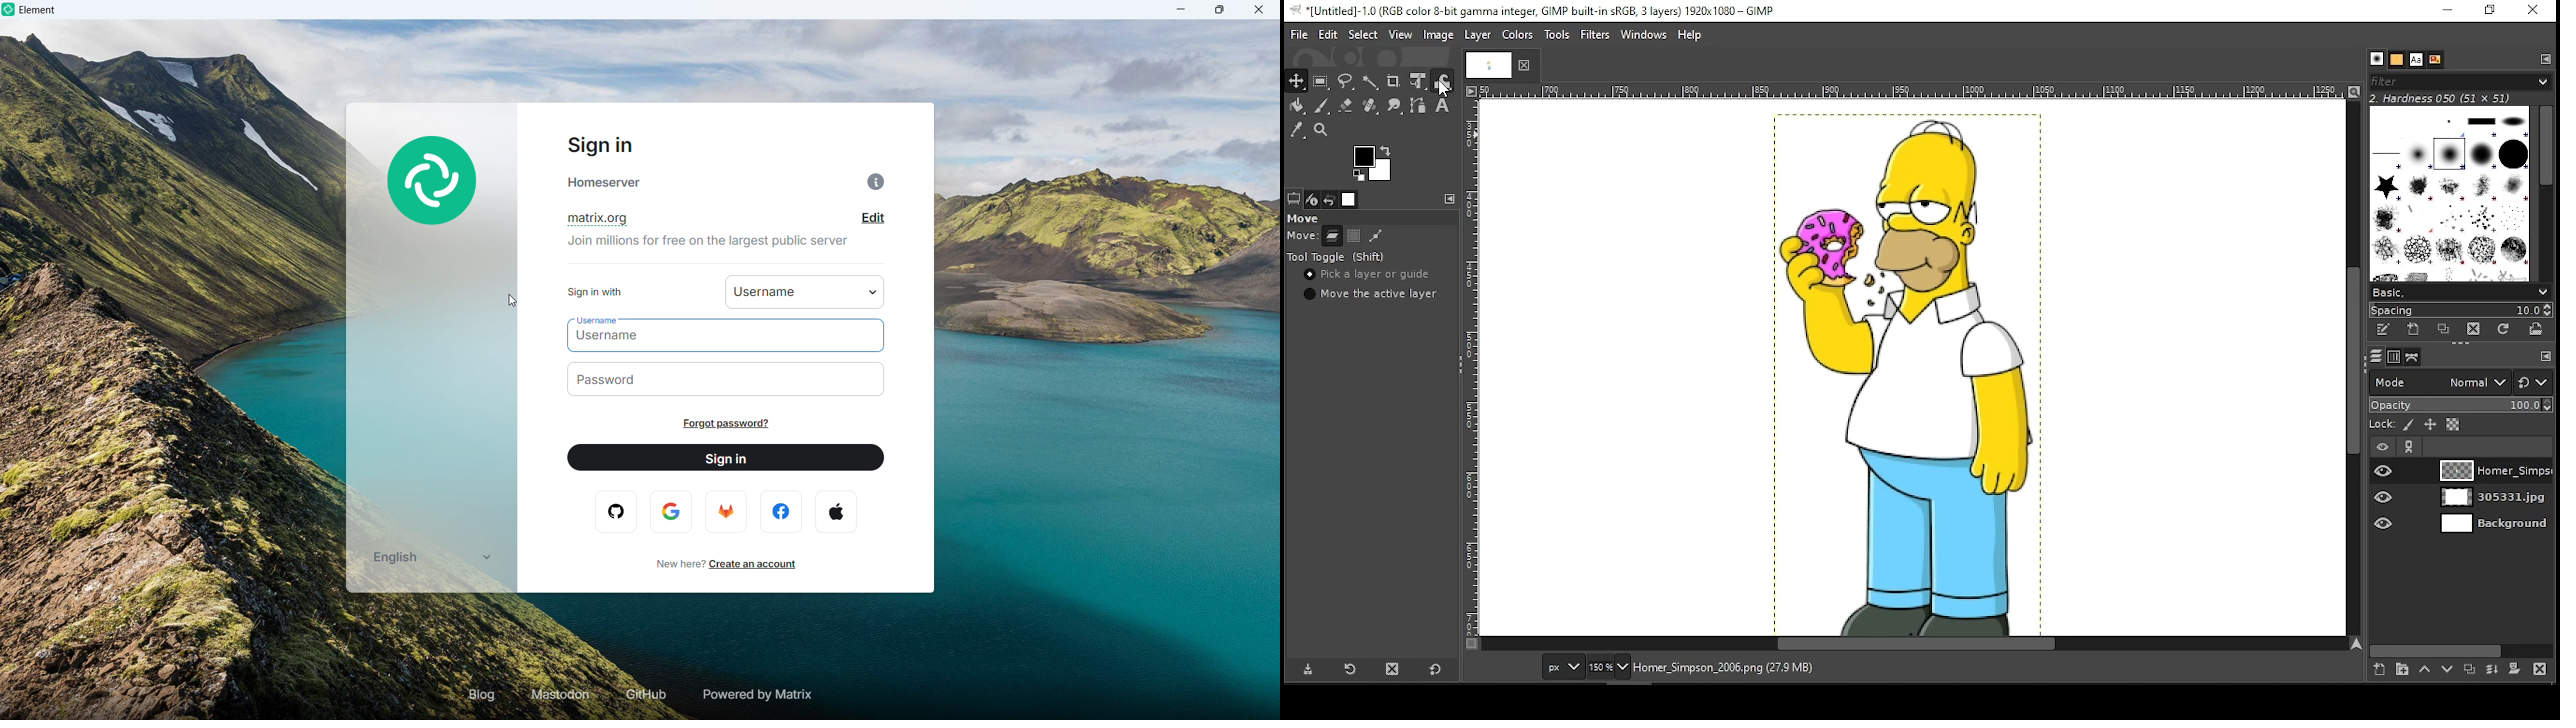  I want to click on Enter password , so click(727, 379).